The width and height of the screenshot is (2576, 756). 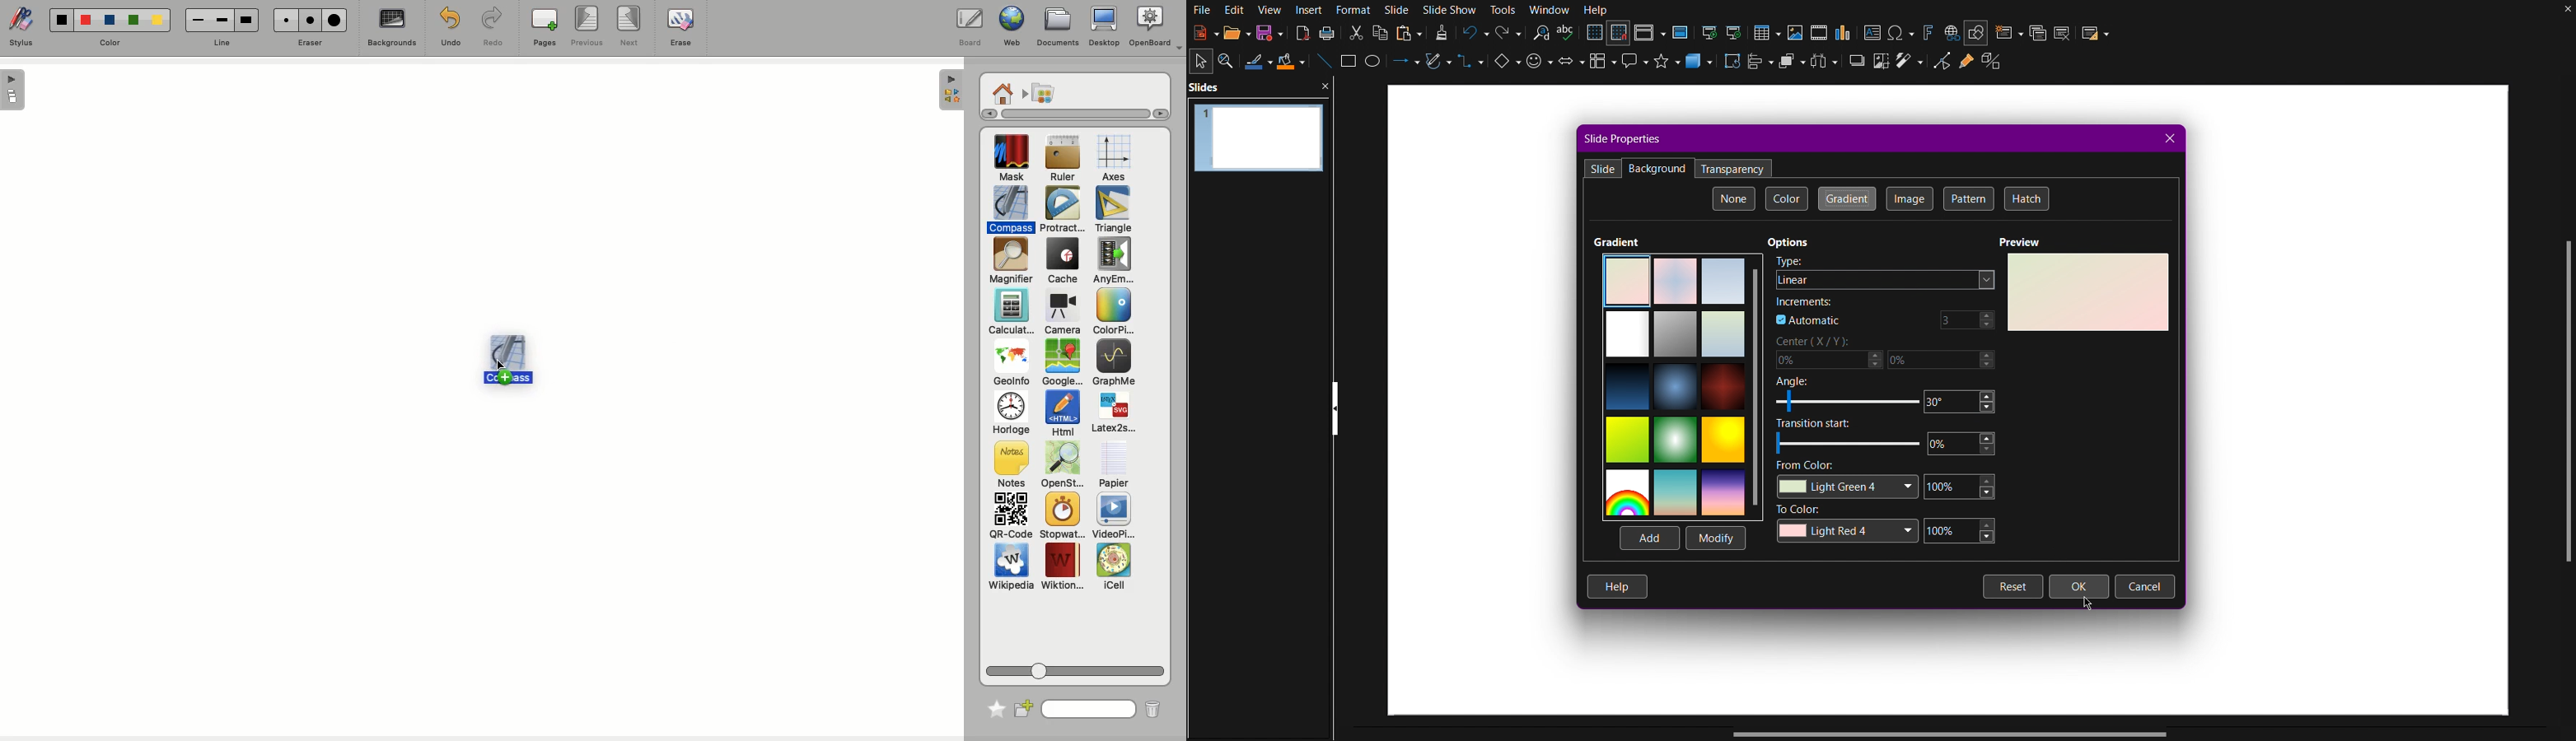 What do you see at coordinates (448, 26) in the screenshot?
I see `Undo` at bounding box center [448, 26].